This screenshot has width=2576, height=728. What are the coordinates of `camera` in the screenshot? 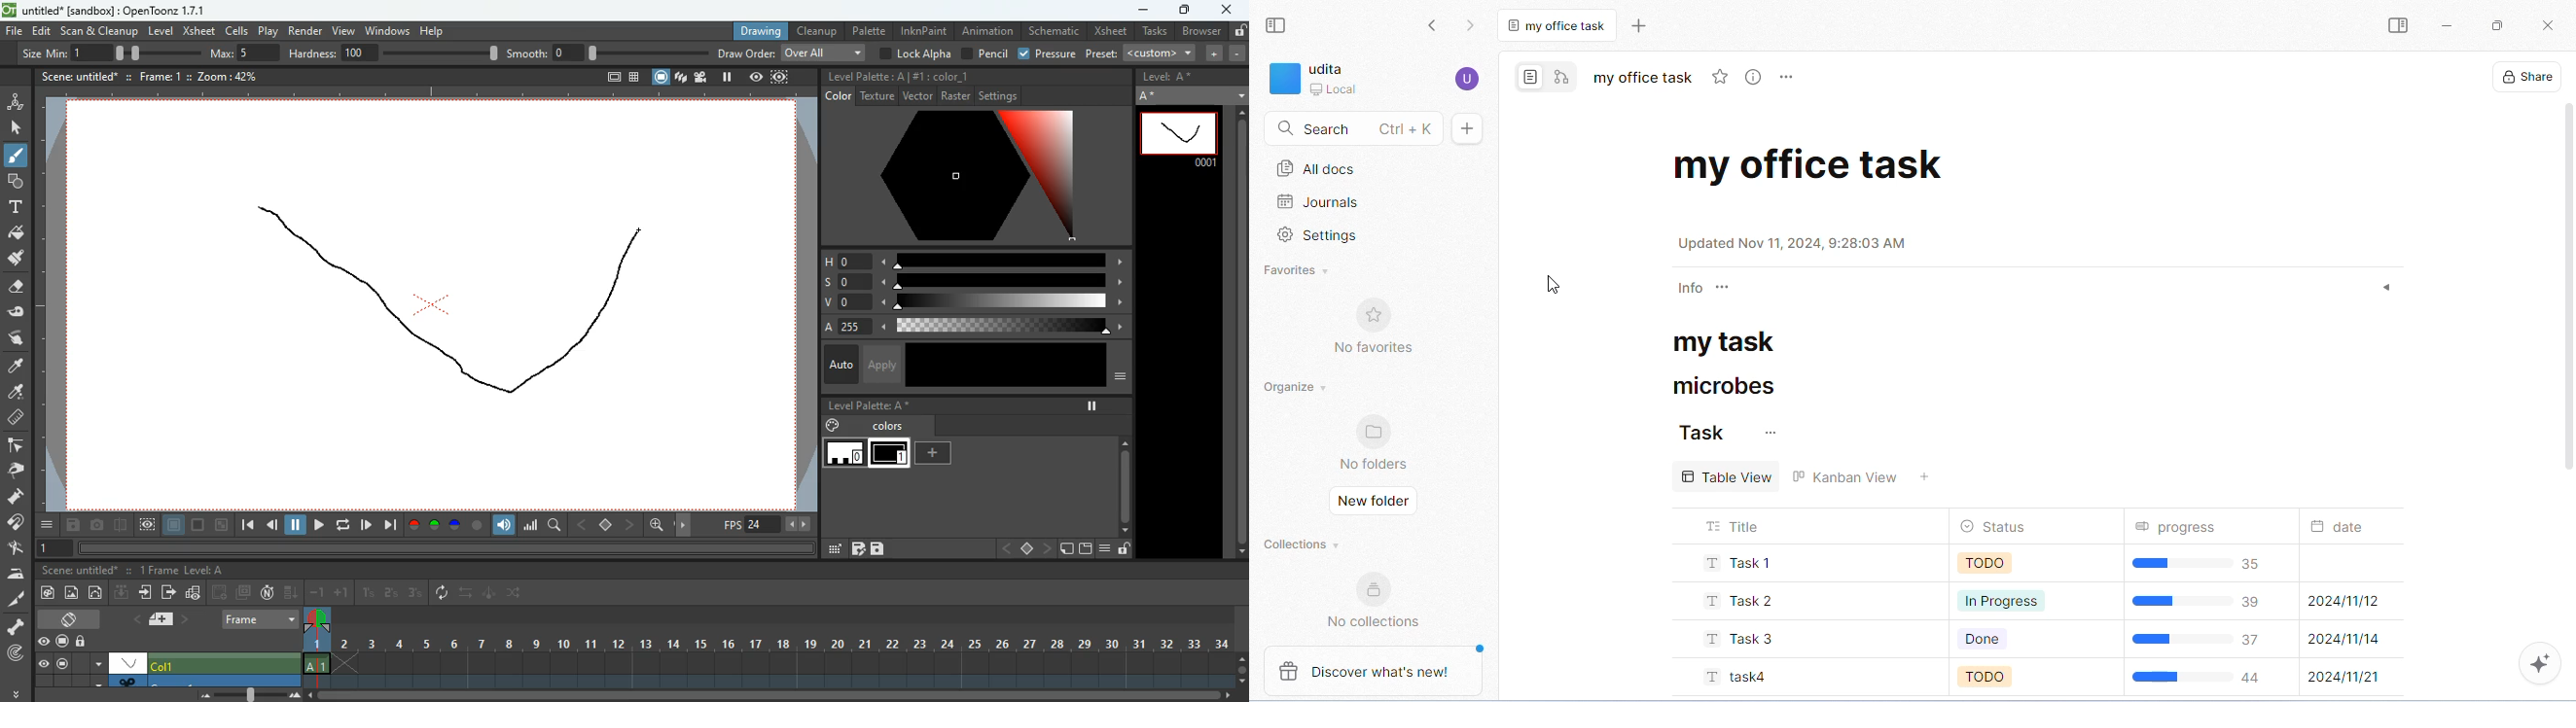 It's located at (99, 526).